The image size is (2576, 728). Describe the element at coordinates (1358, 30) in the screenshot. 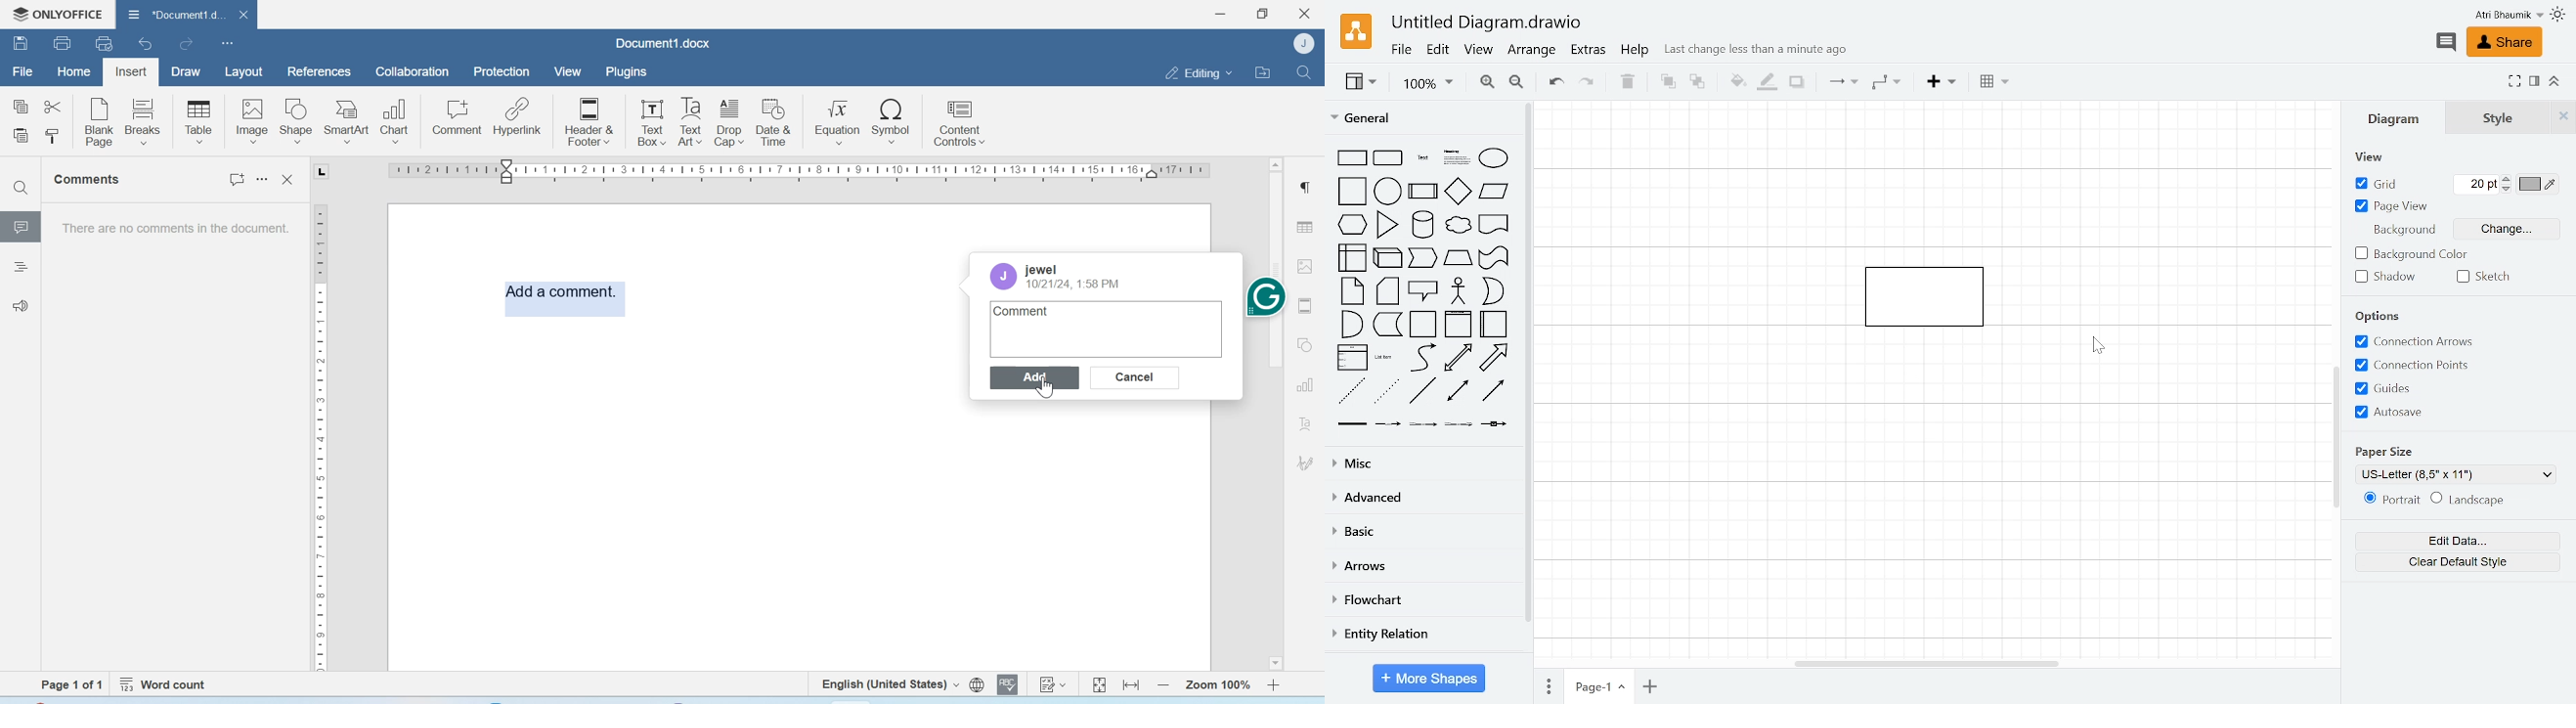

I see `Draw.io logo` at that location.